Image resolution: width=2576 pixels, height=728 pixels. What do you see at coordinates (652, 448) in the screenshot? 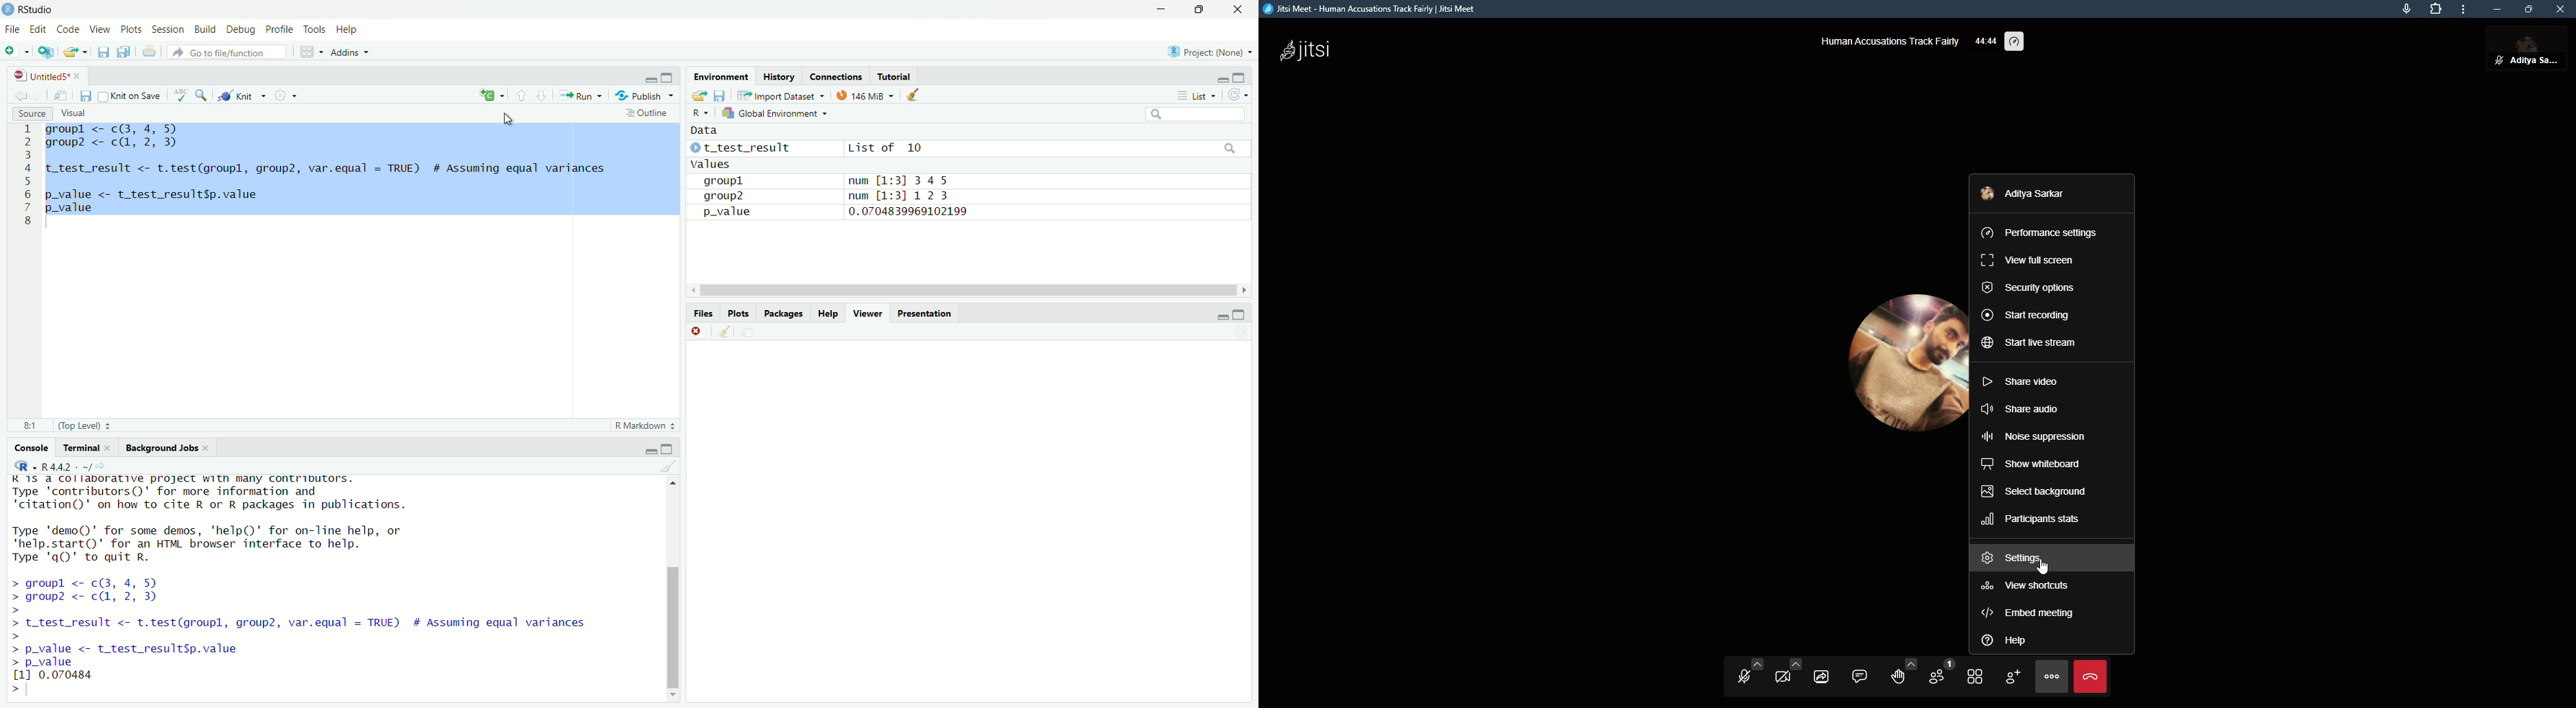
I see `minimise` at bounding box center [652, 448].